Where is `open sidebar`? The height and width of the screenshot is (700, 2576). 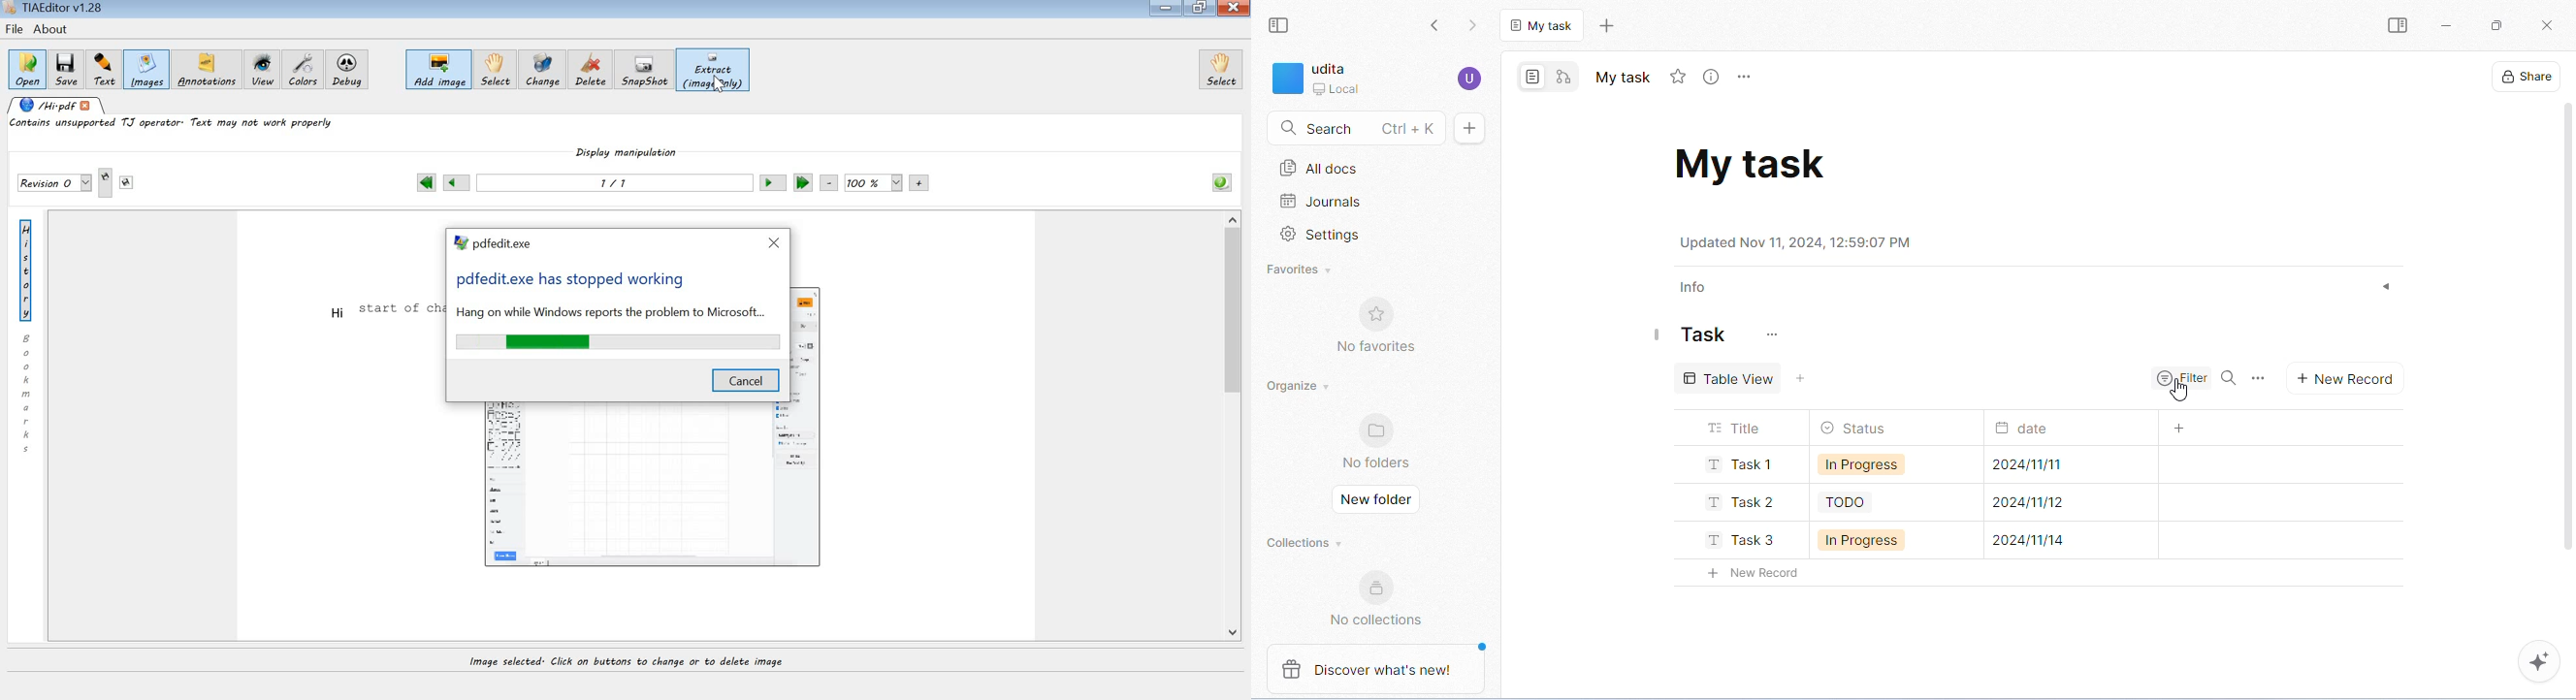 open sidebar is located at coordinates (2397, 26).